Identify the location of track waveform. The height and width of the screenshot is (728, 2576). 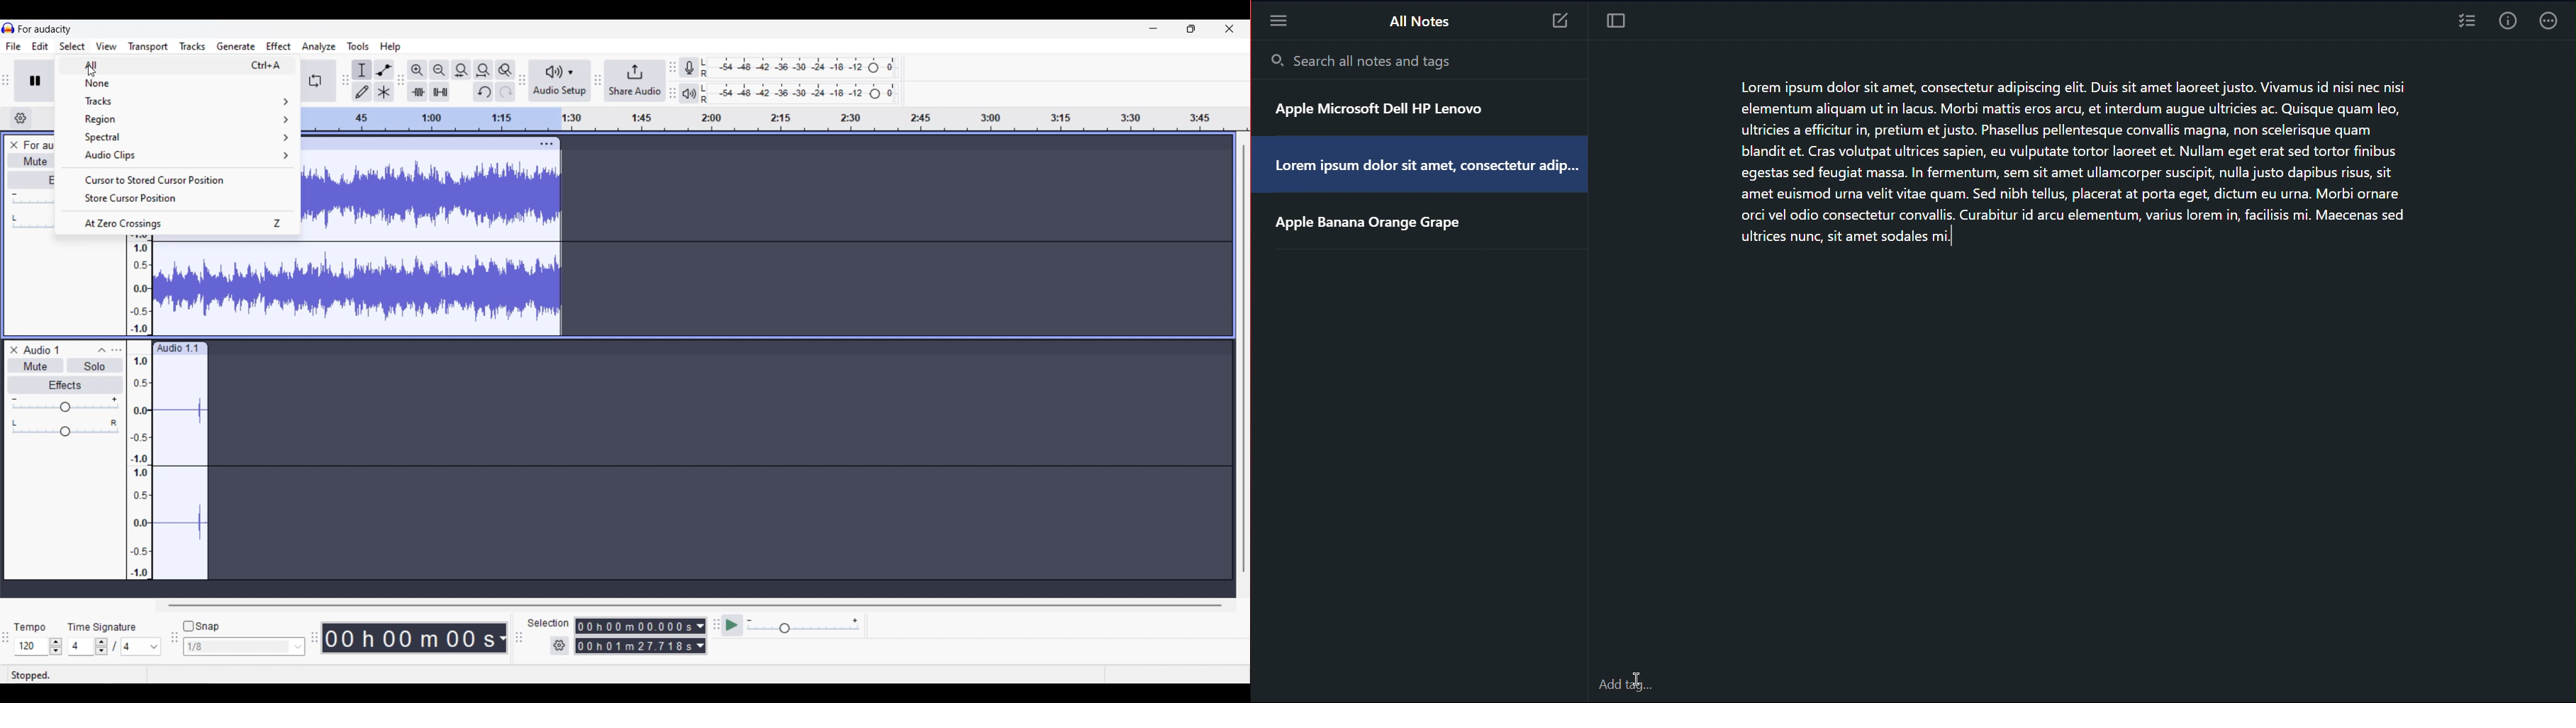
(180, 471).